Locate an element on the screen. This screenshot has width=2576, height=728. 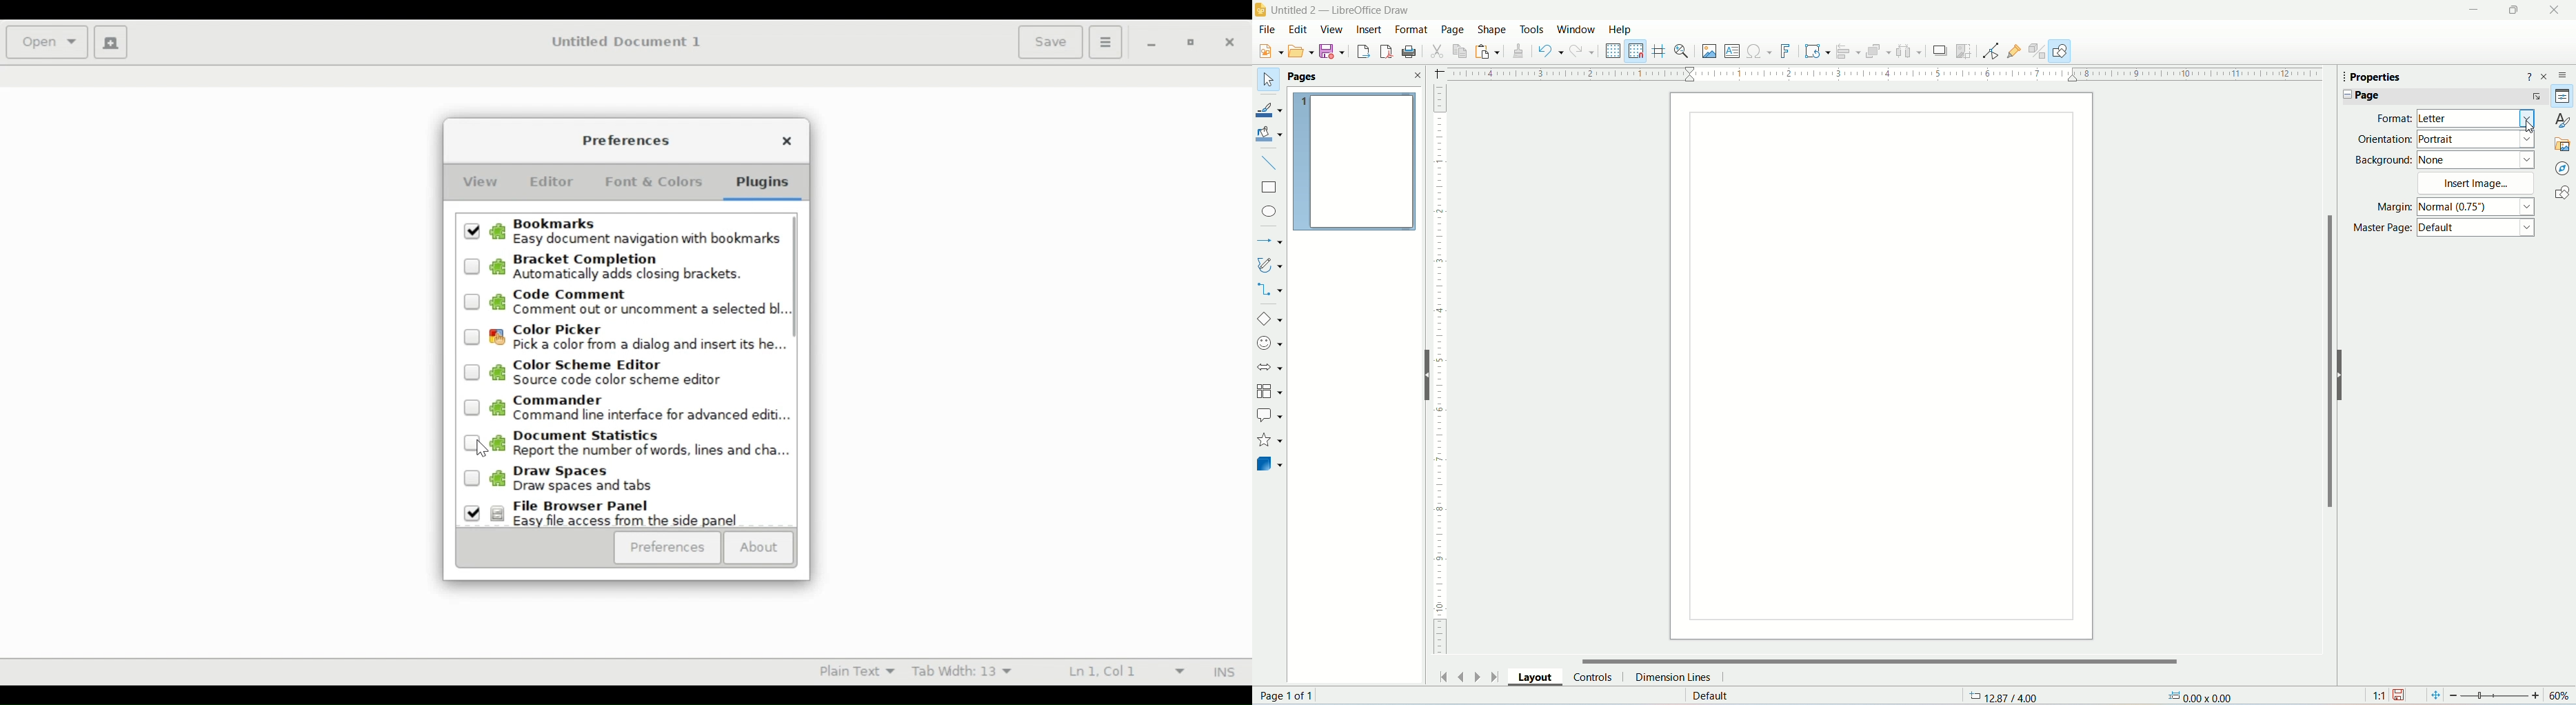
go to last page is located at coordinates (1493, 675).